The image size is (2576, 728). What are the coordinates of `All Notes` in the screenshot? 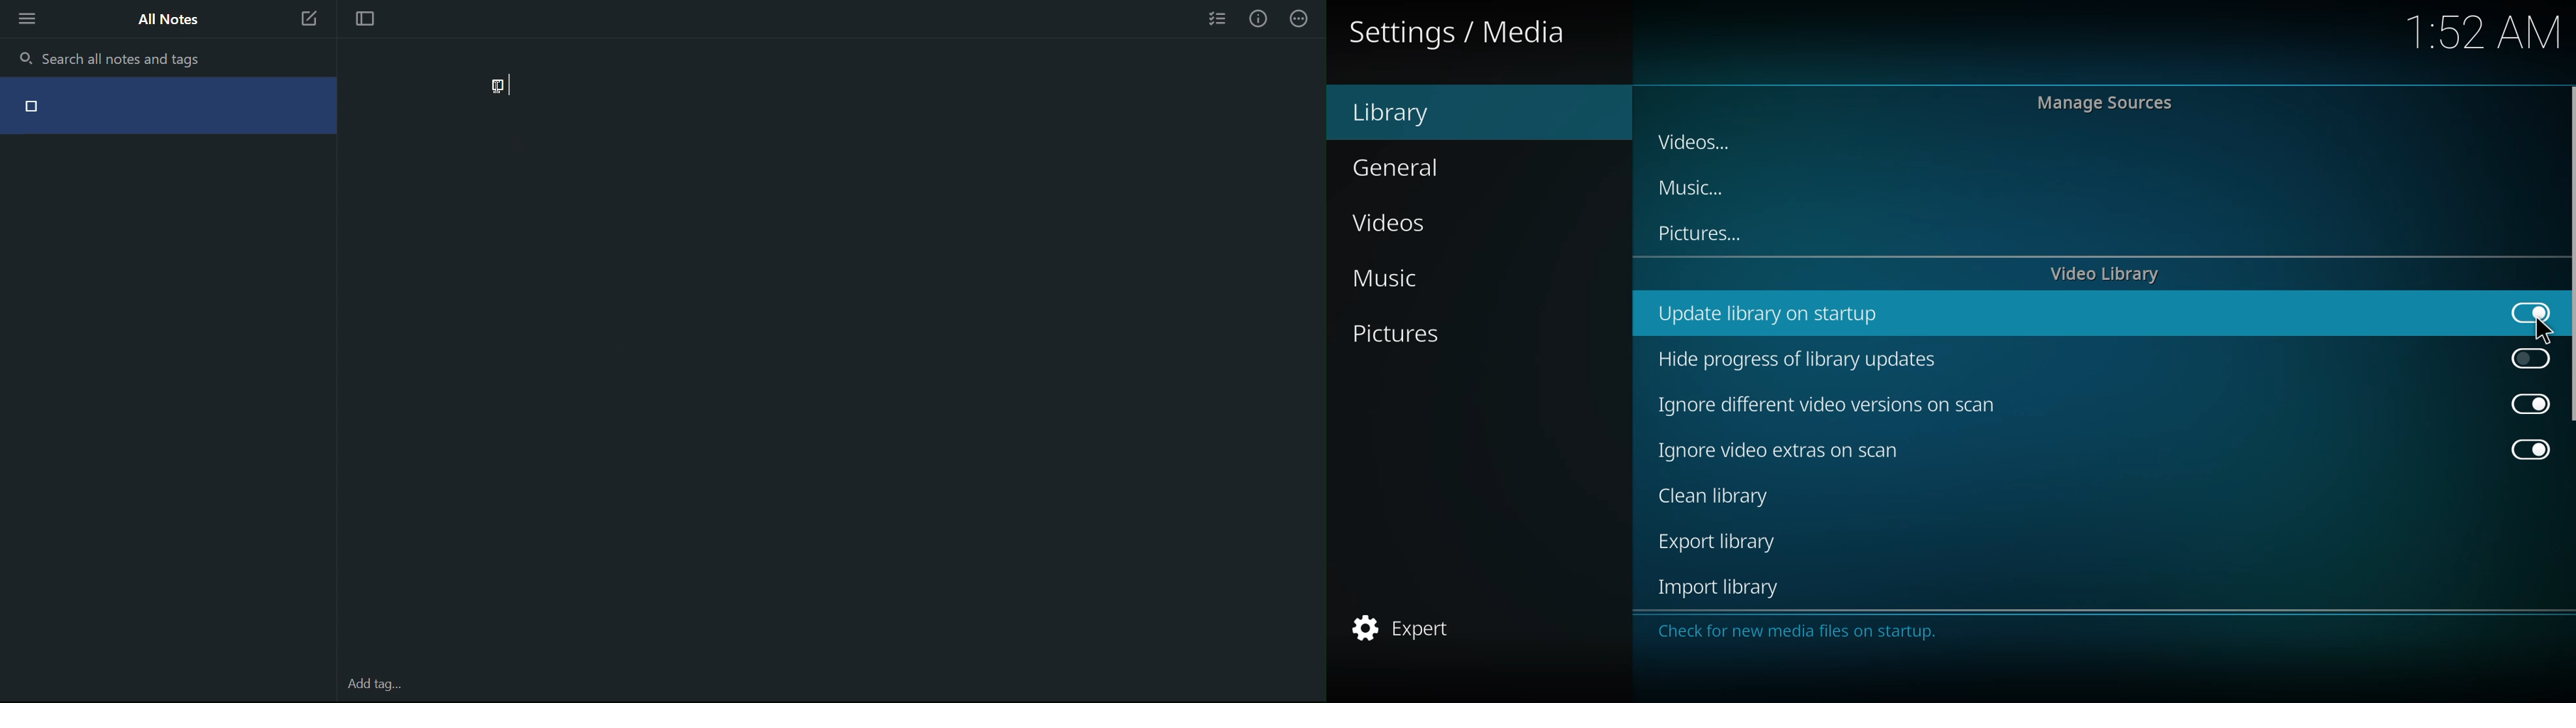 It's located at (165, 16).